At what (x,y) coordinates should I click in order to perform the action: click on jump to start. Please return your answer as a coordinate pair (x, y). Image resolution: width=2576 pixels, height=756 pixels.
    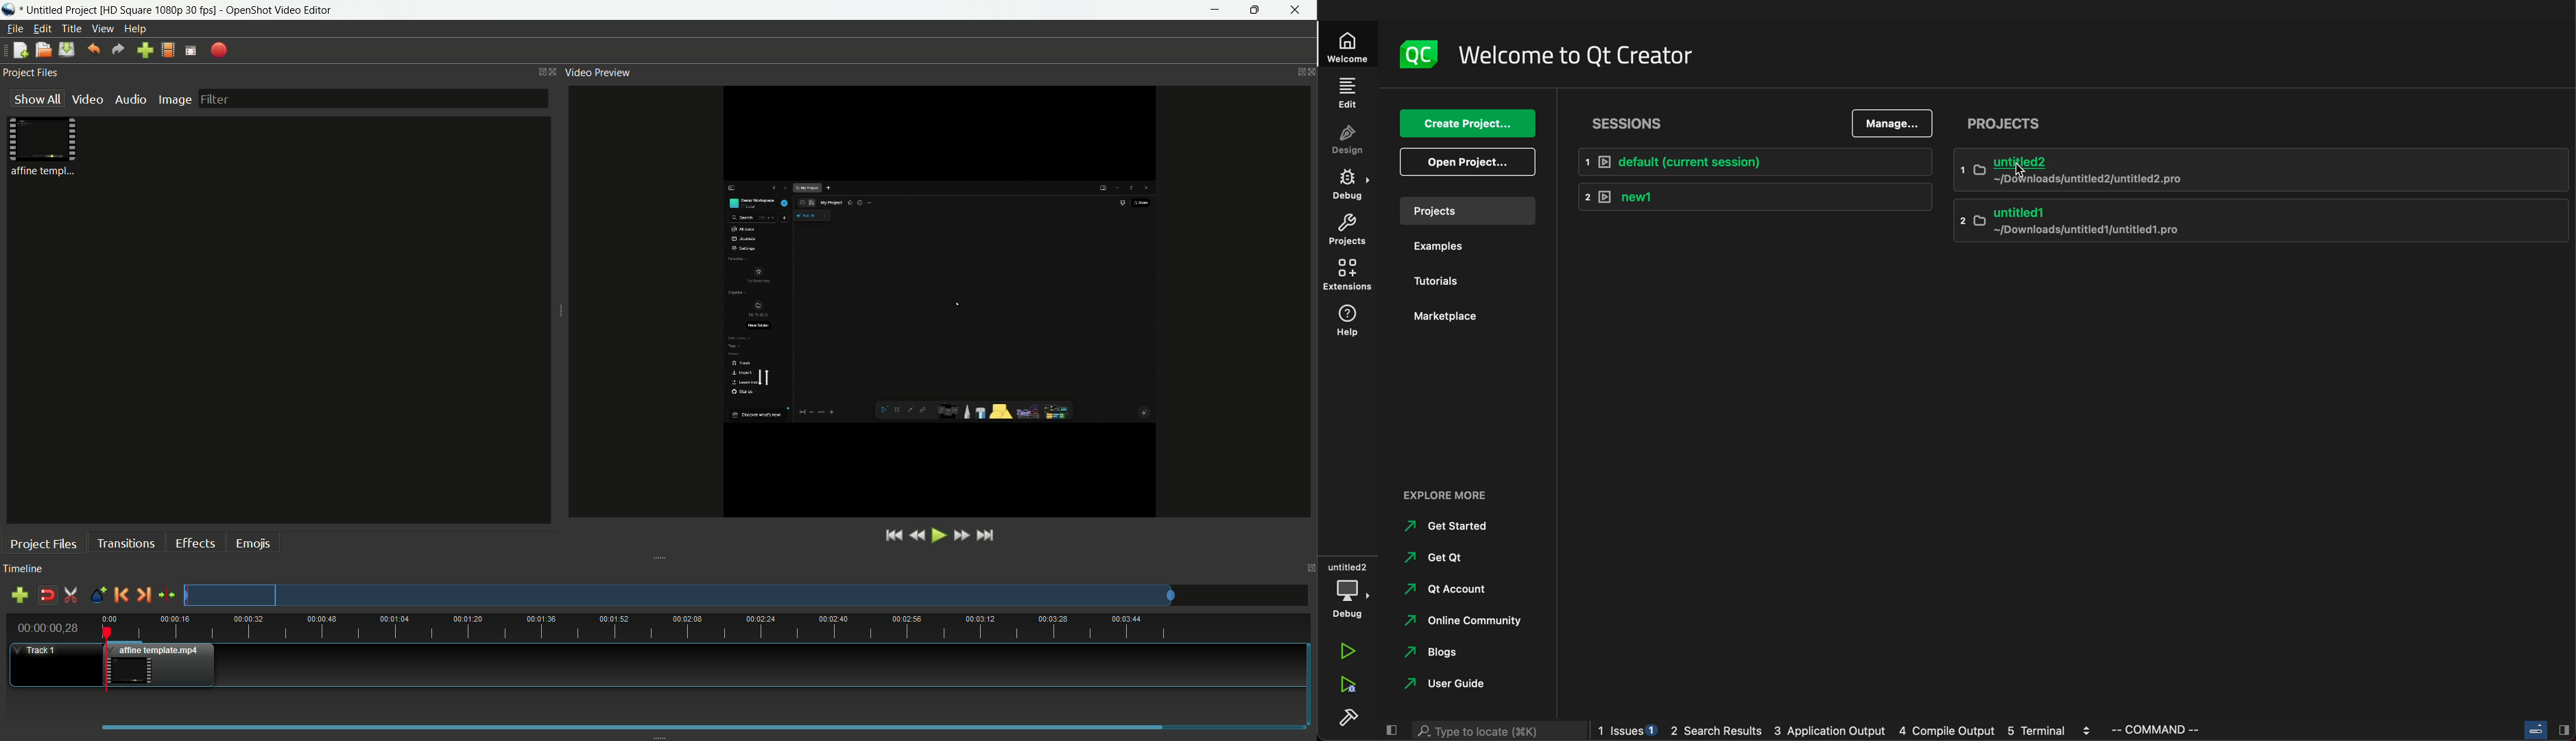
    Looking at the image, I should click on (892, 536).